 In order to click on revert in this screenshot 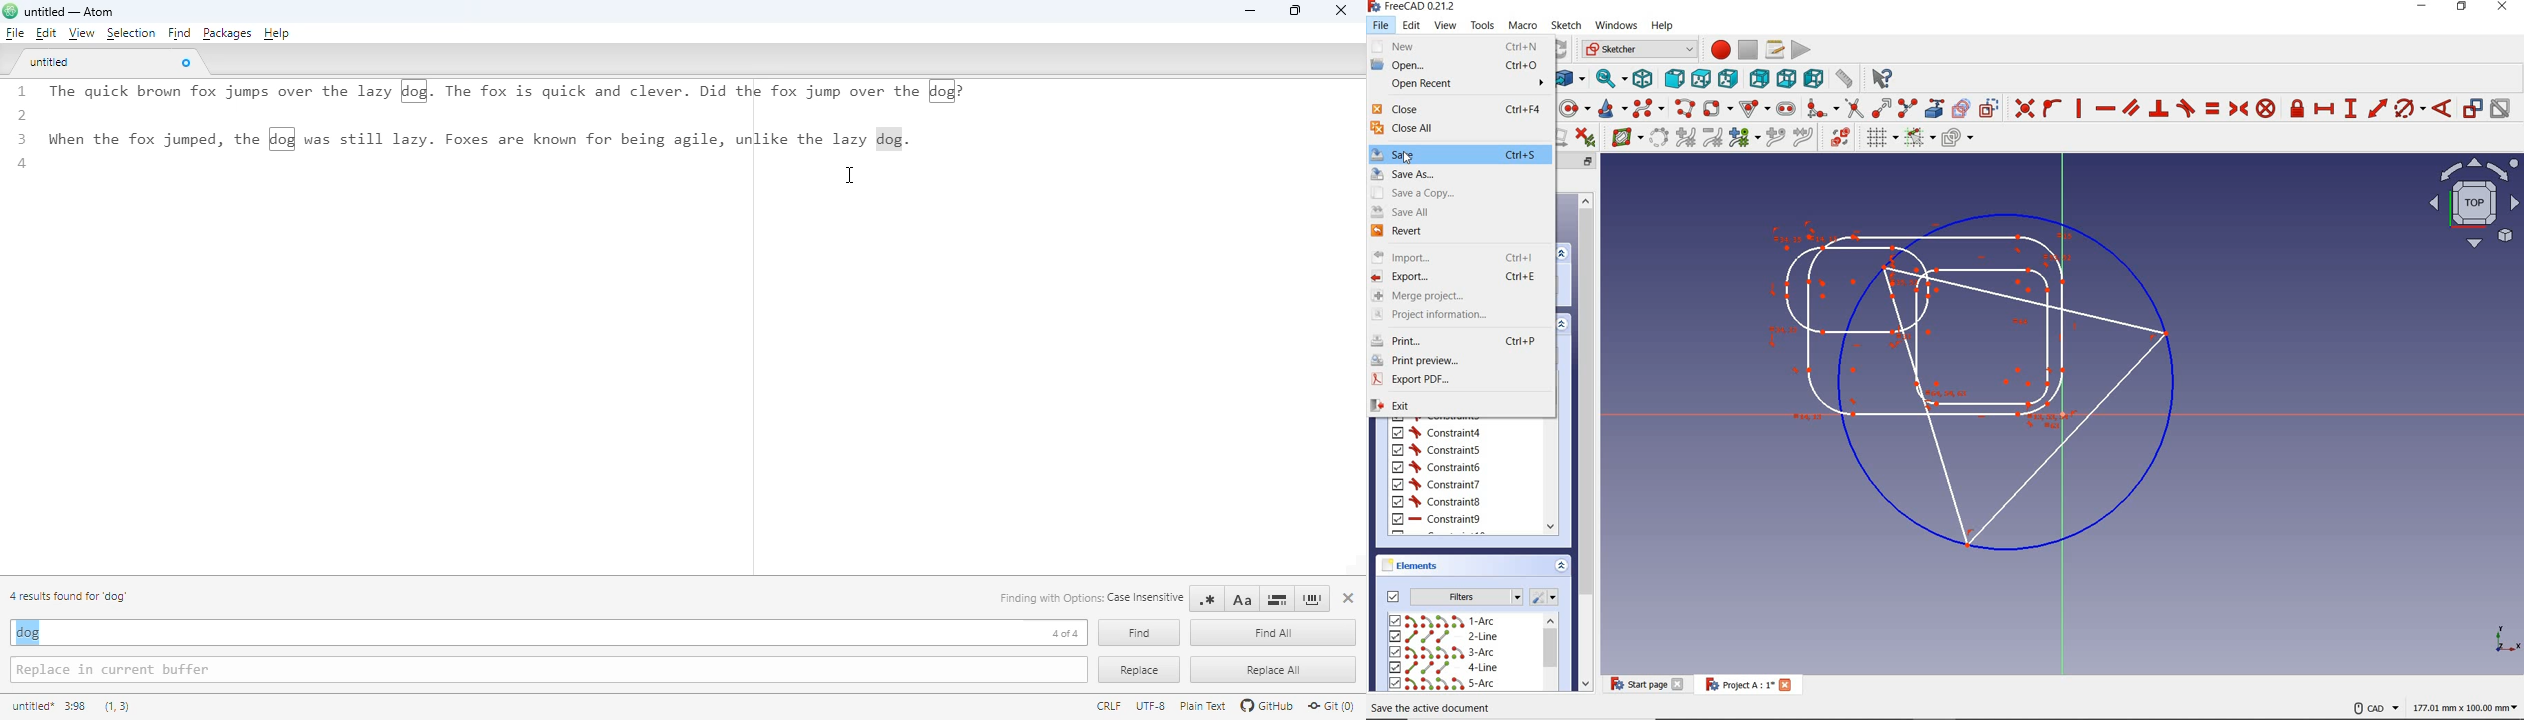, I will do `click(1458, 232)`.